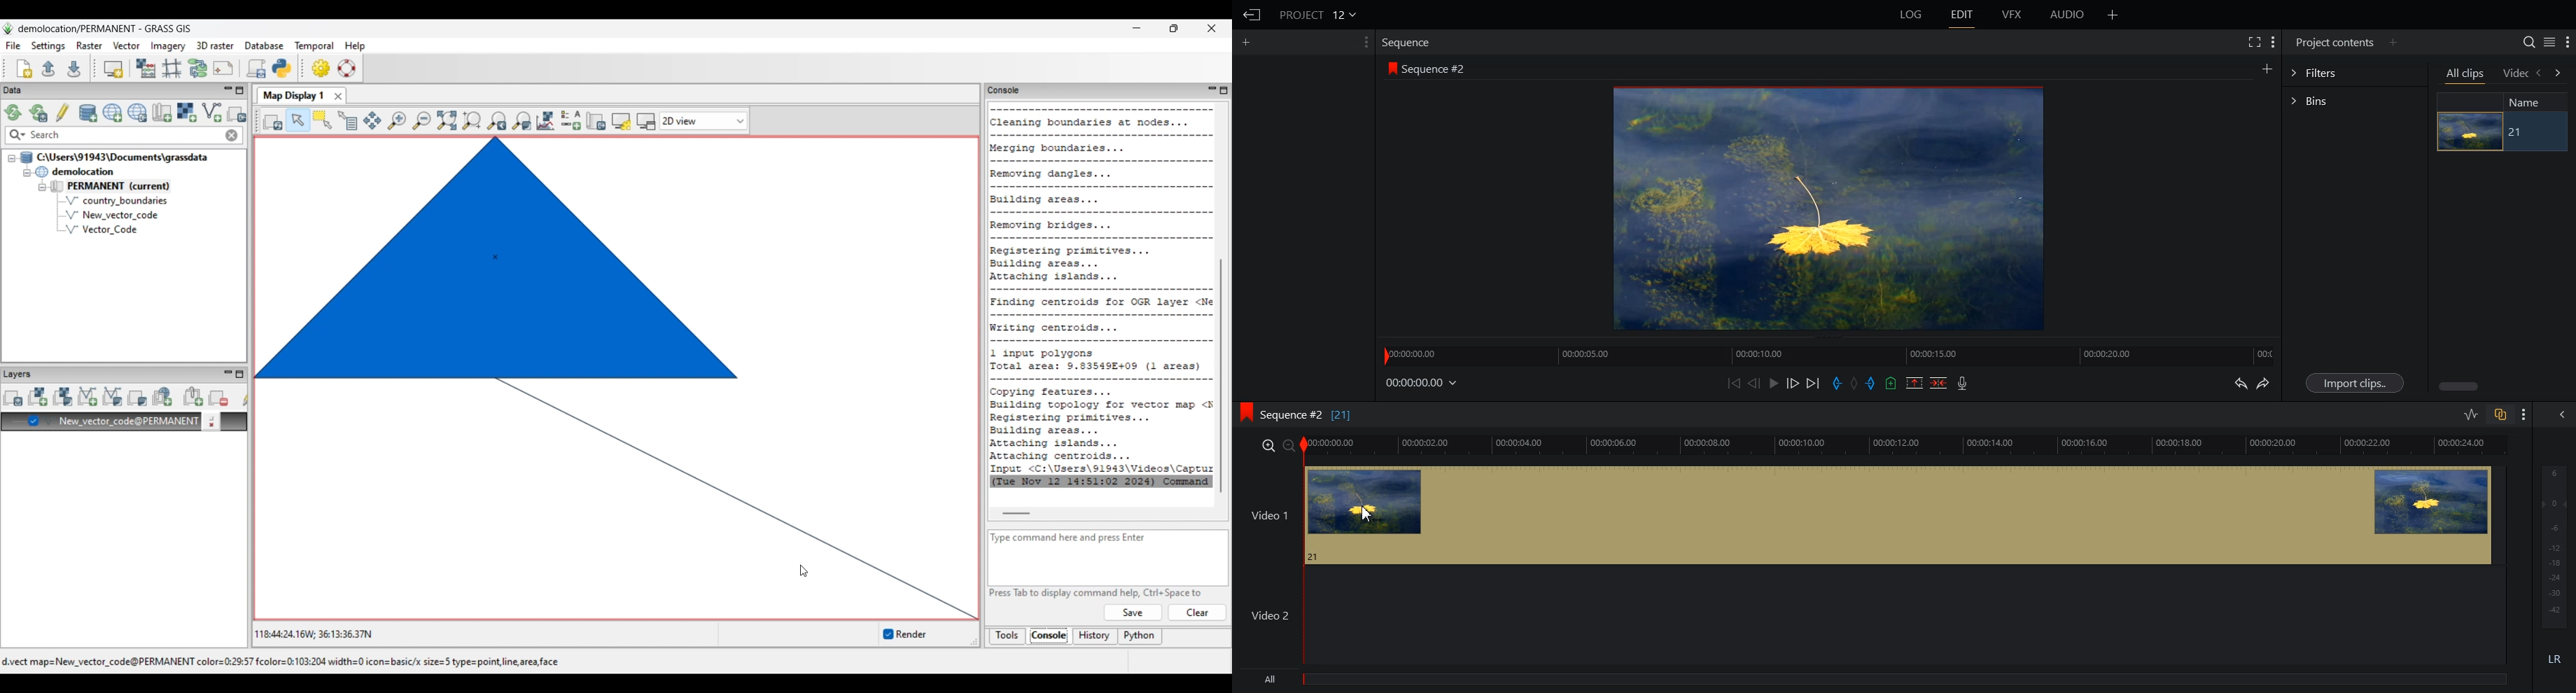  What do you see at coordinates (1362, 43) in the screenshot?
I see `Show Setting Menu` at bounding box center [1362, 43].